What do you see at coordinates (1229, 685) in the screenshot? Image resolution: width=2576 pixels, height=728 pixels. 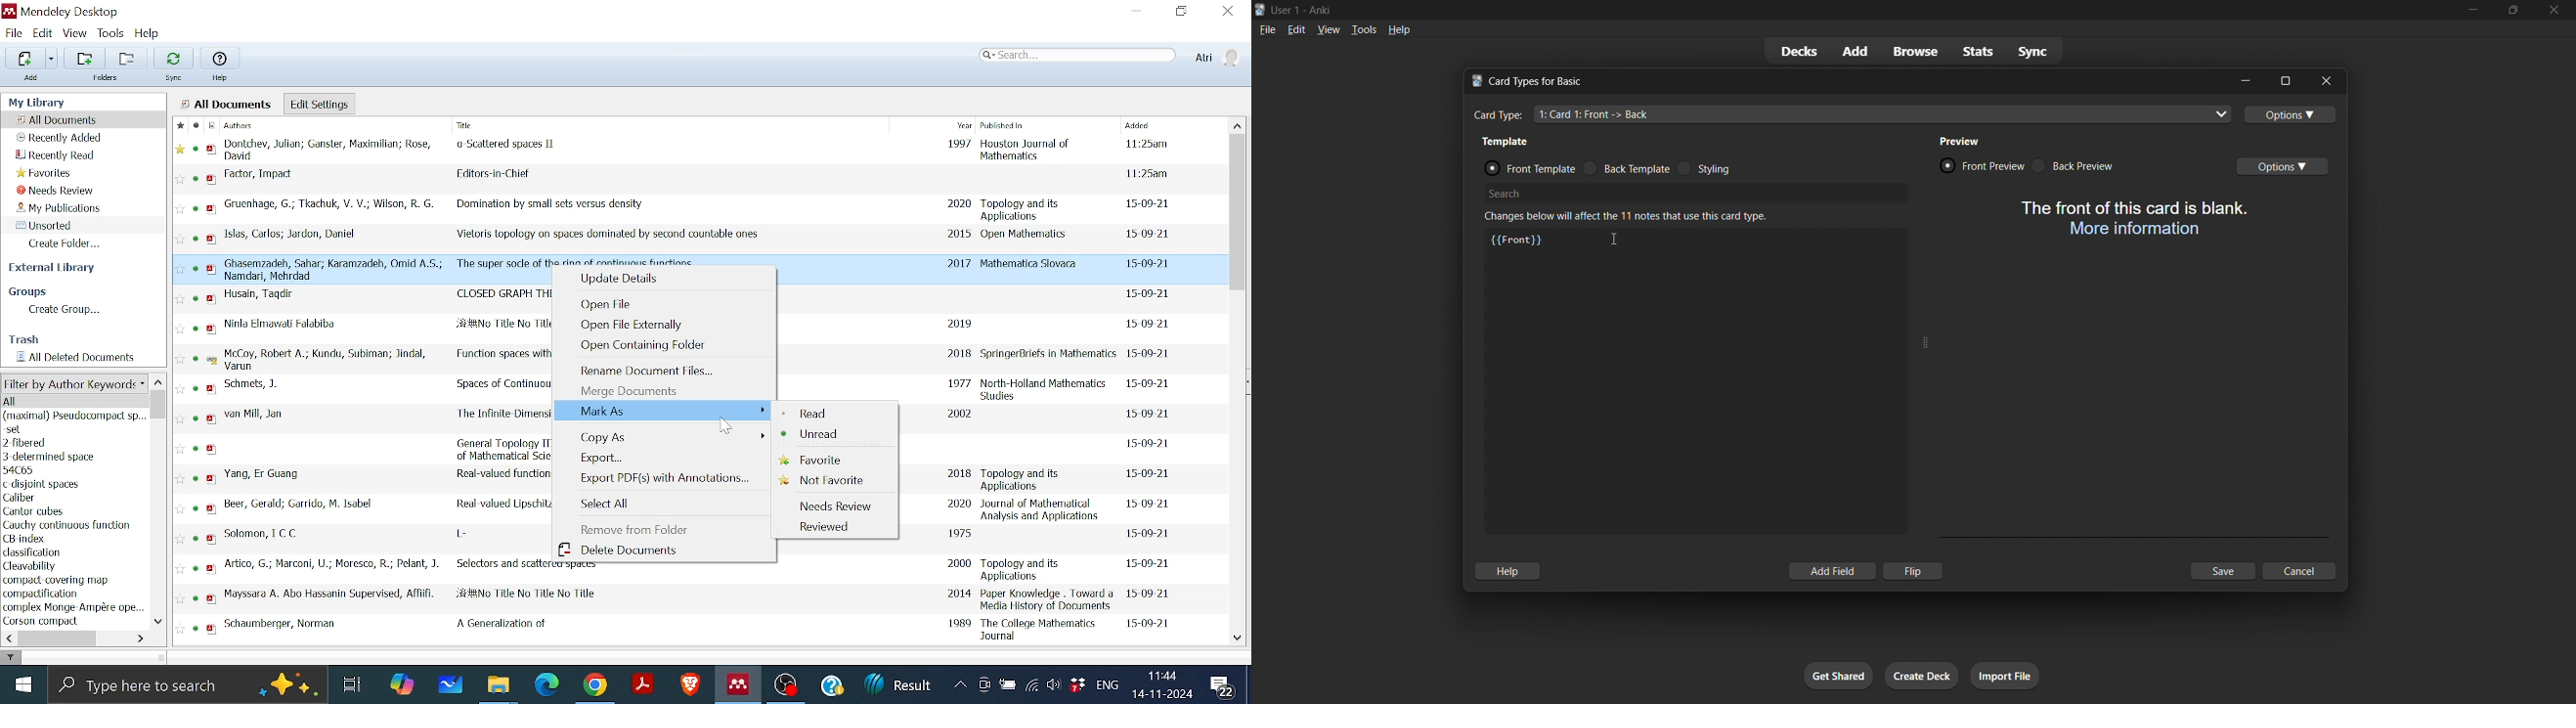 I see `Notifications` at bounding box center [1229, 685].